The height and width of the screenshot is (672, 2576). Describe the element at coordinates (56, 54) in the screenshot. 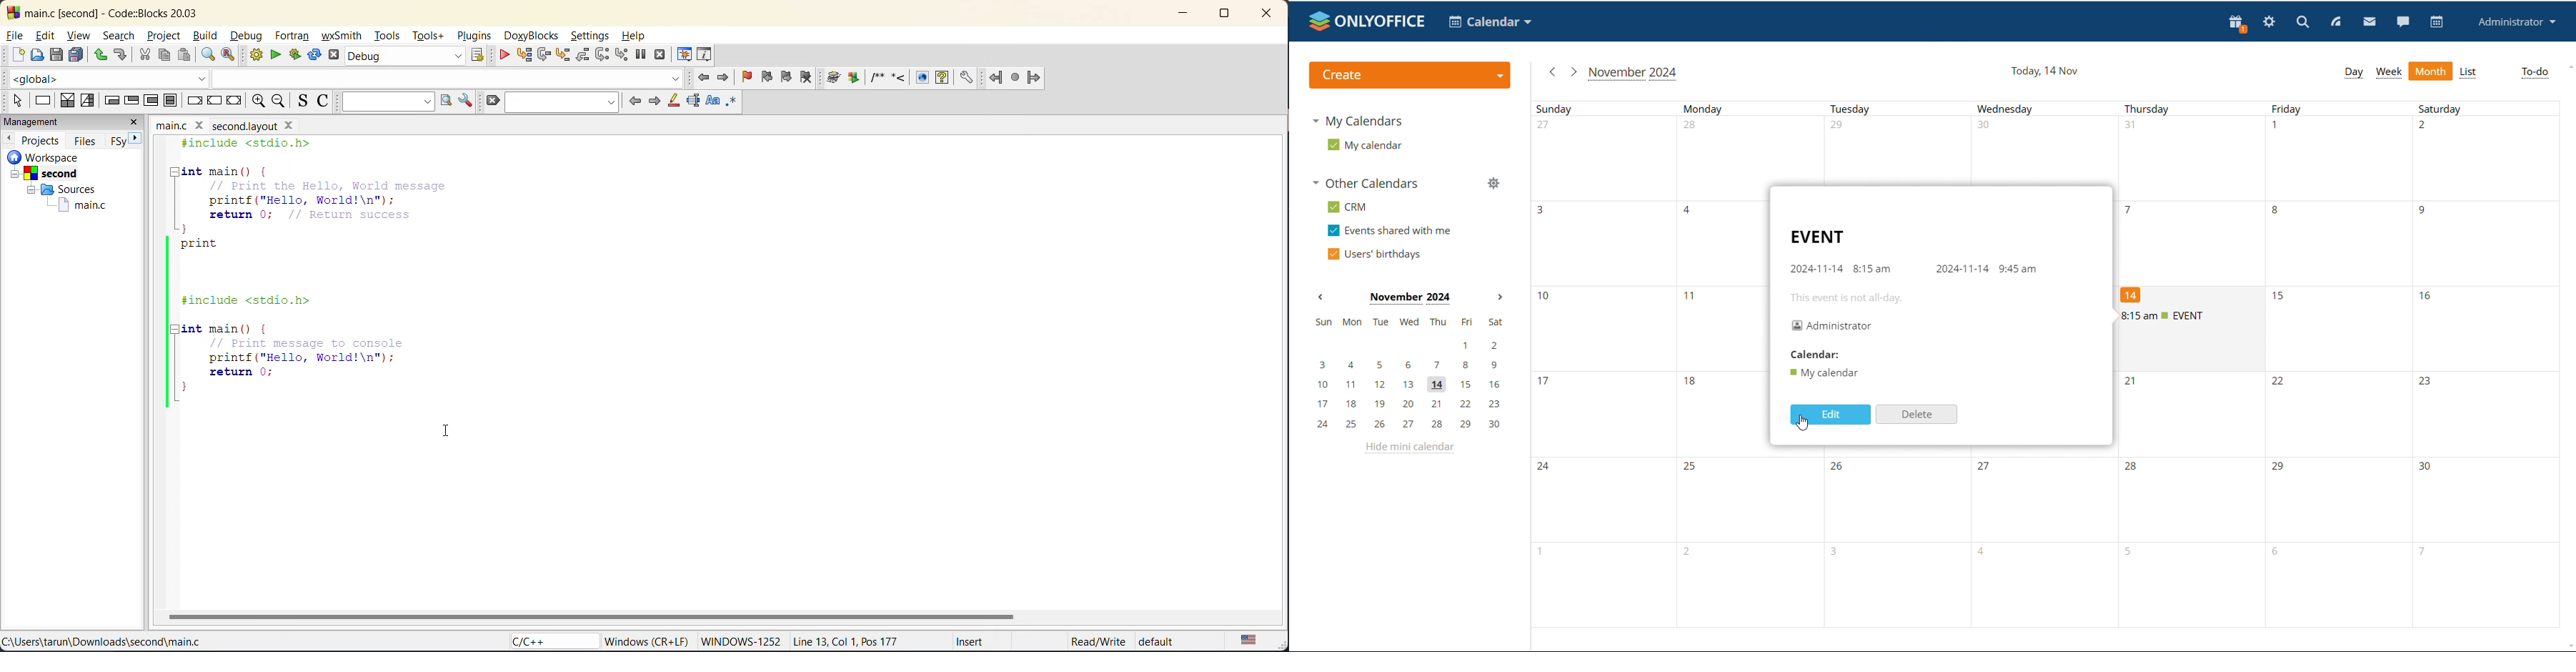

I see `save` at that location.